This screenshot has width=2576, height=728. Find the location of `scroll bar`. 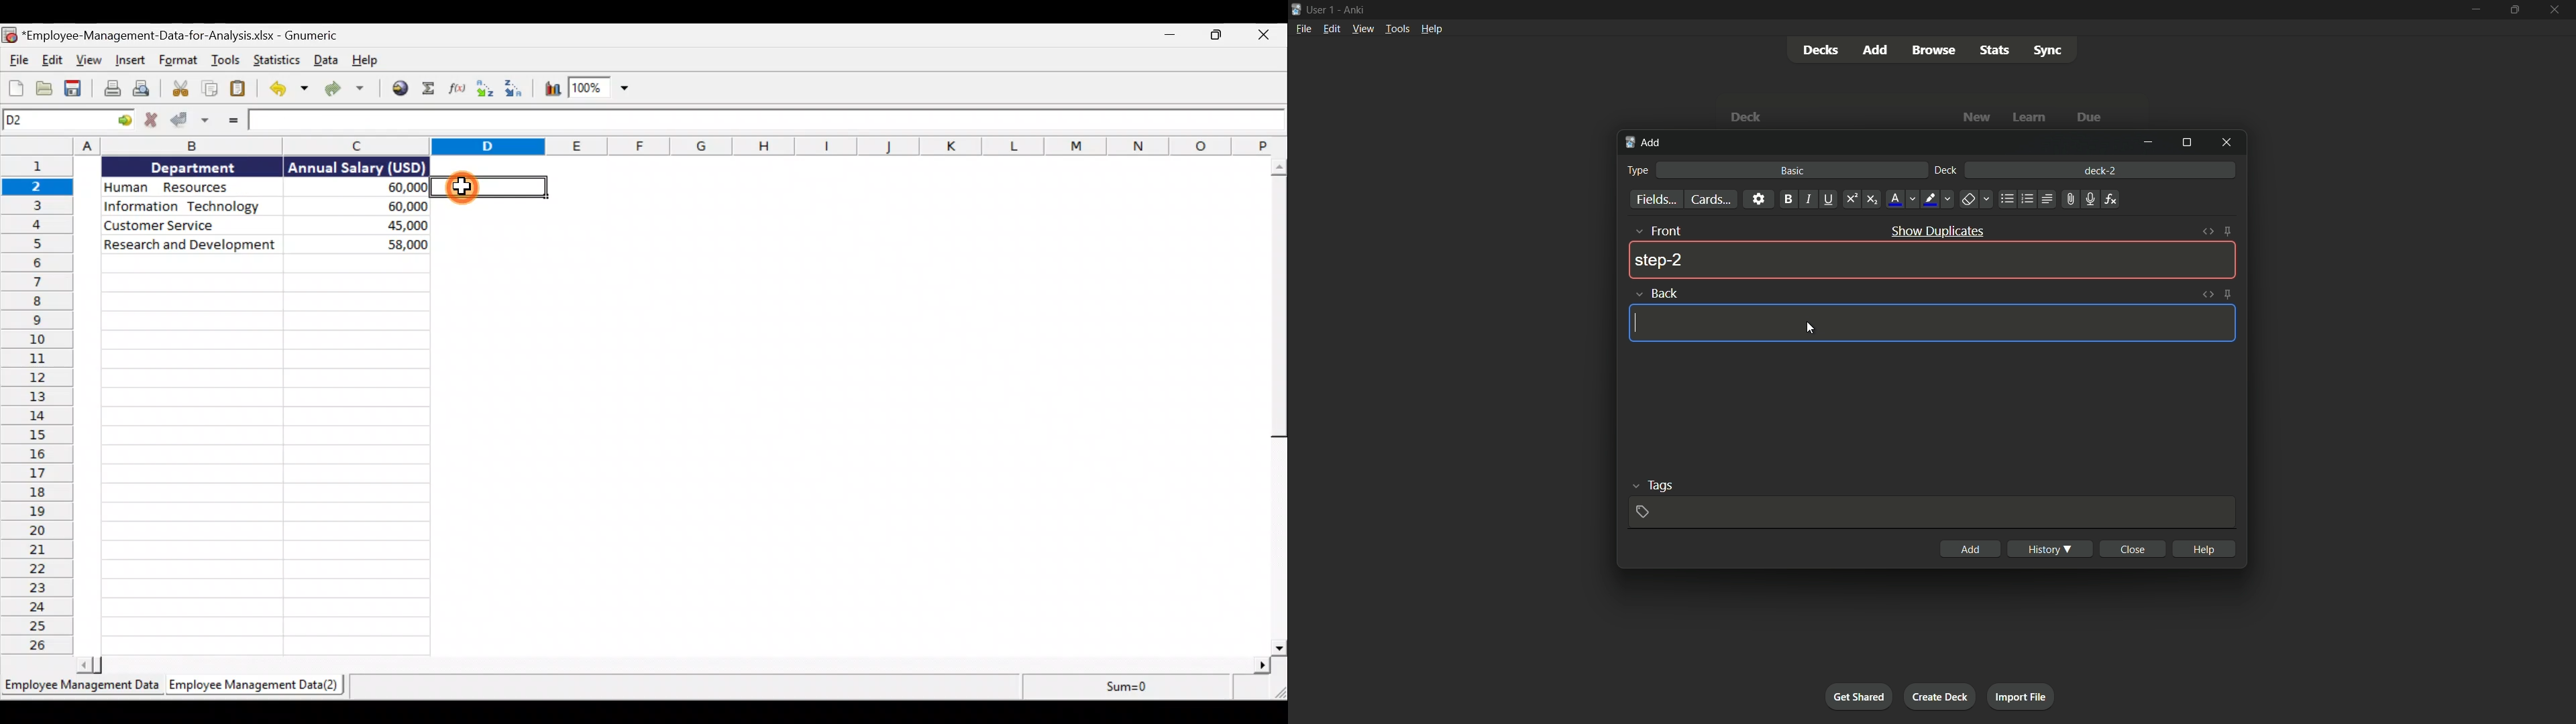

scroll bar is located at coordinates (1277, 408).